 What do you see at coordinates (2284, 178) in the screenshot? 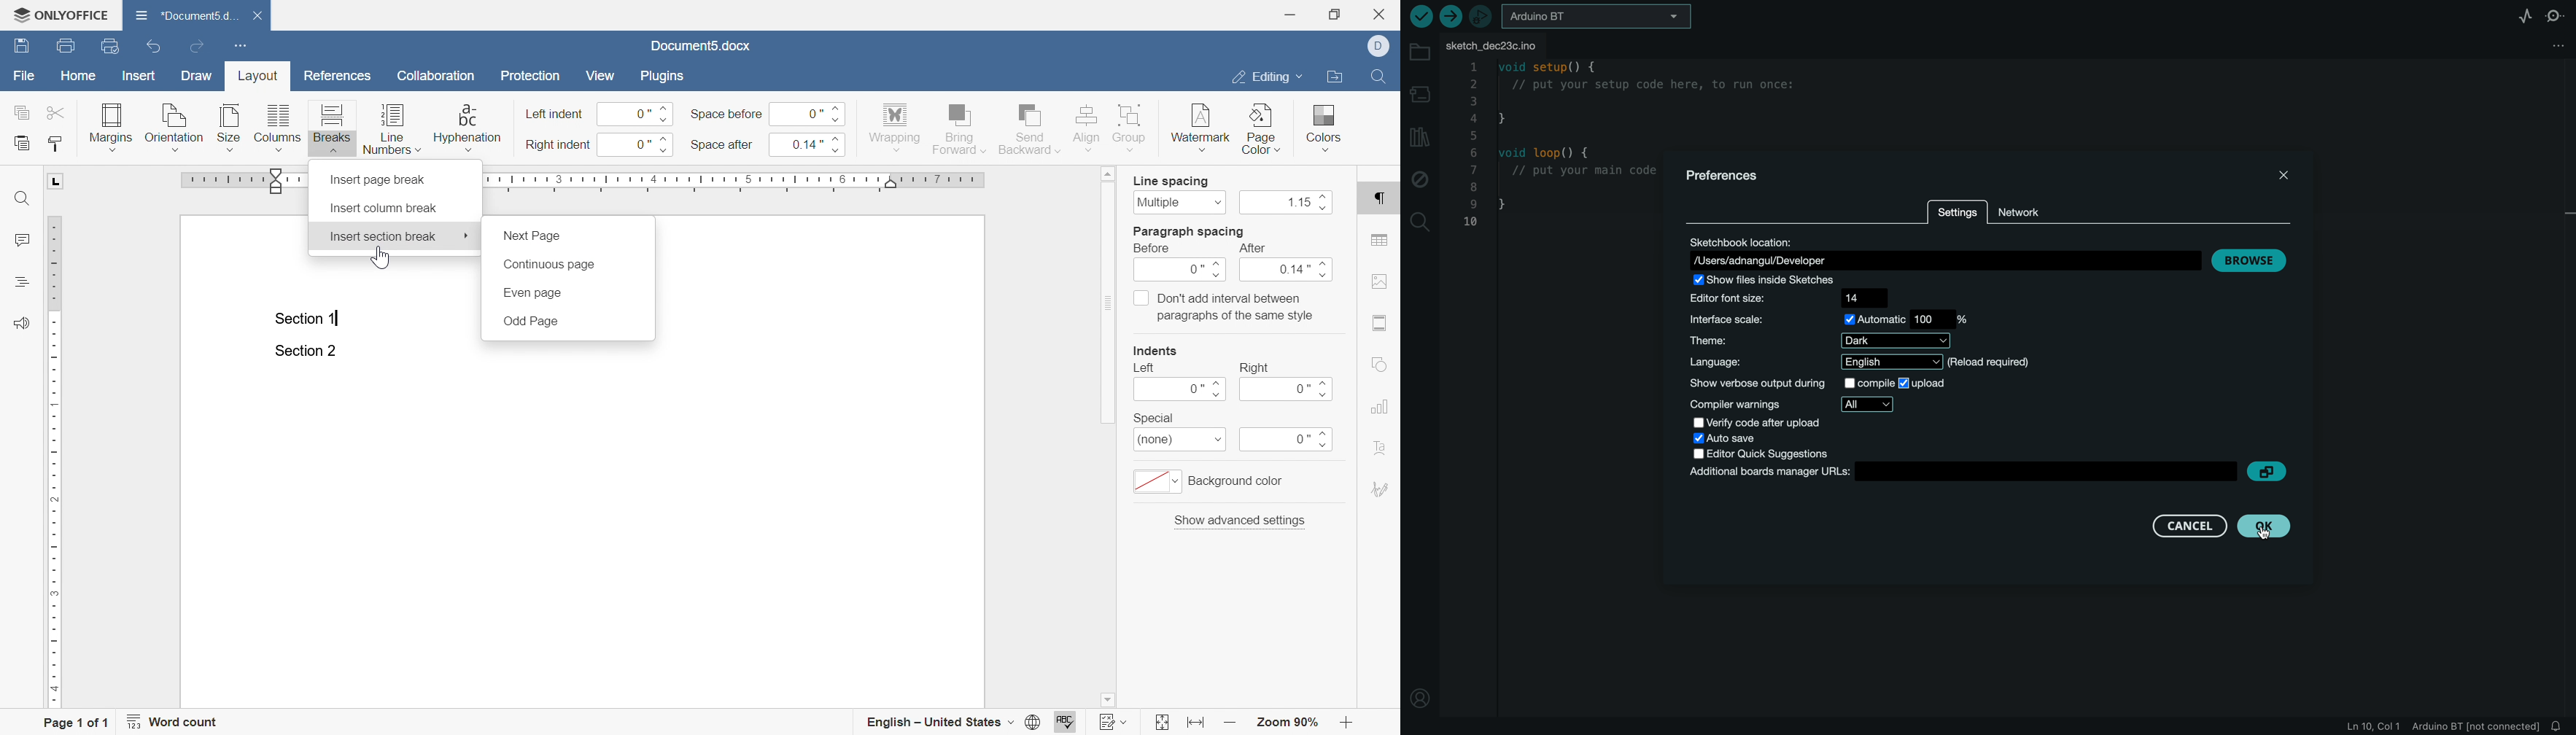
I see `close` at bounding box center [2284, 178].